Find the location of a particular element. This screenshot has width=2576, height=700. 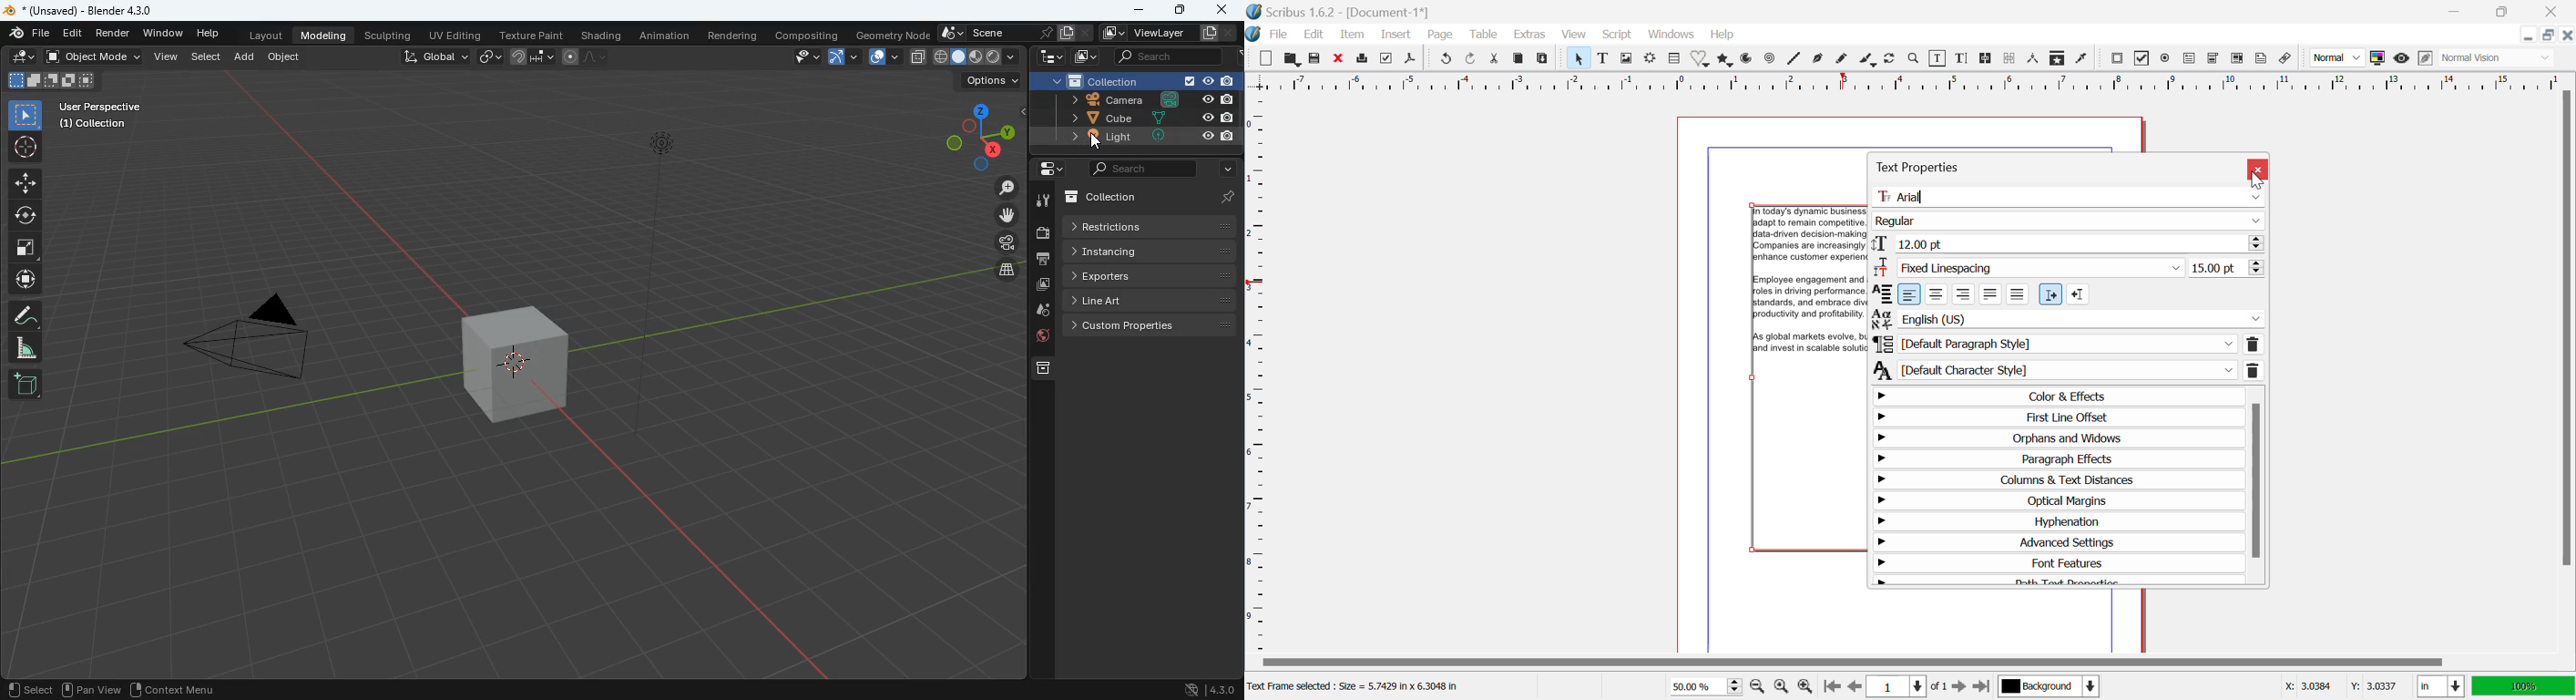

Insert is located at coordinates (1398, 34).